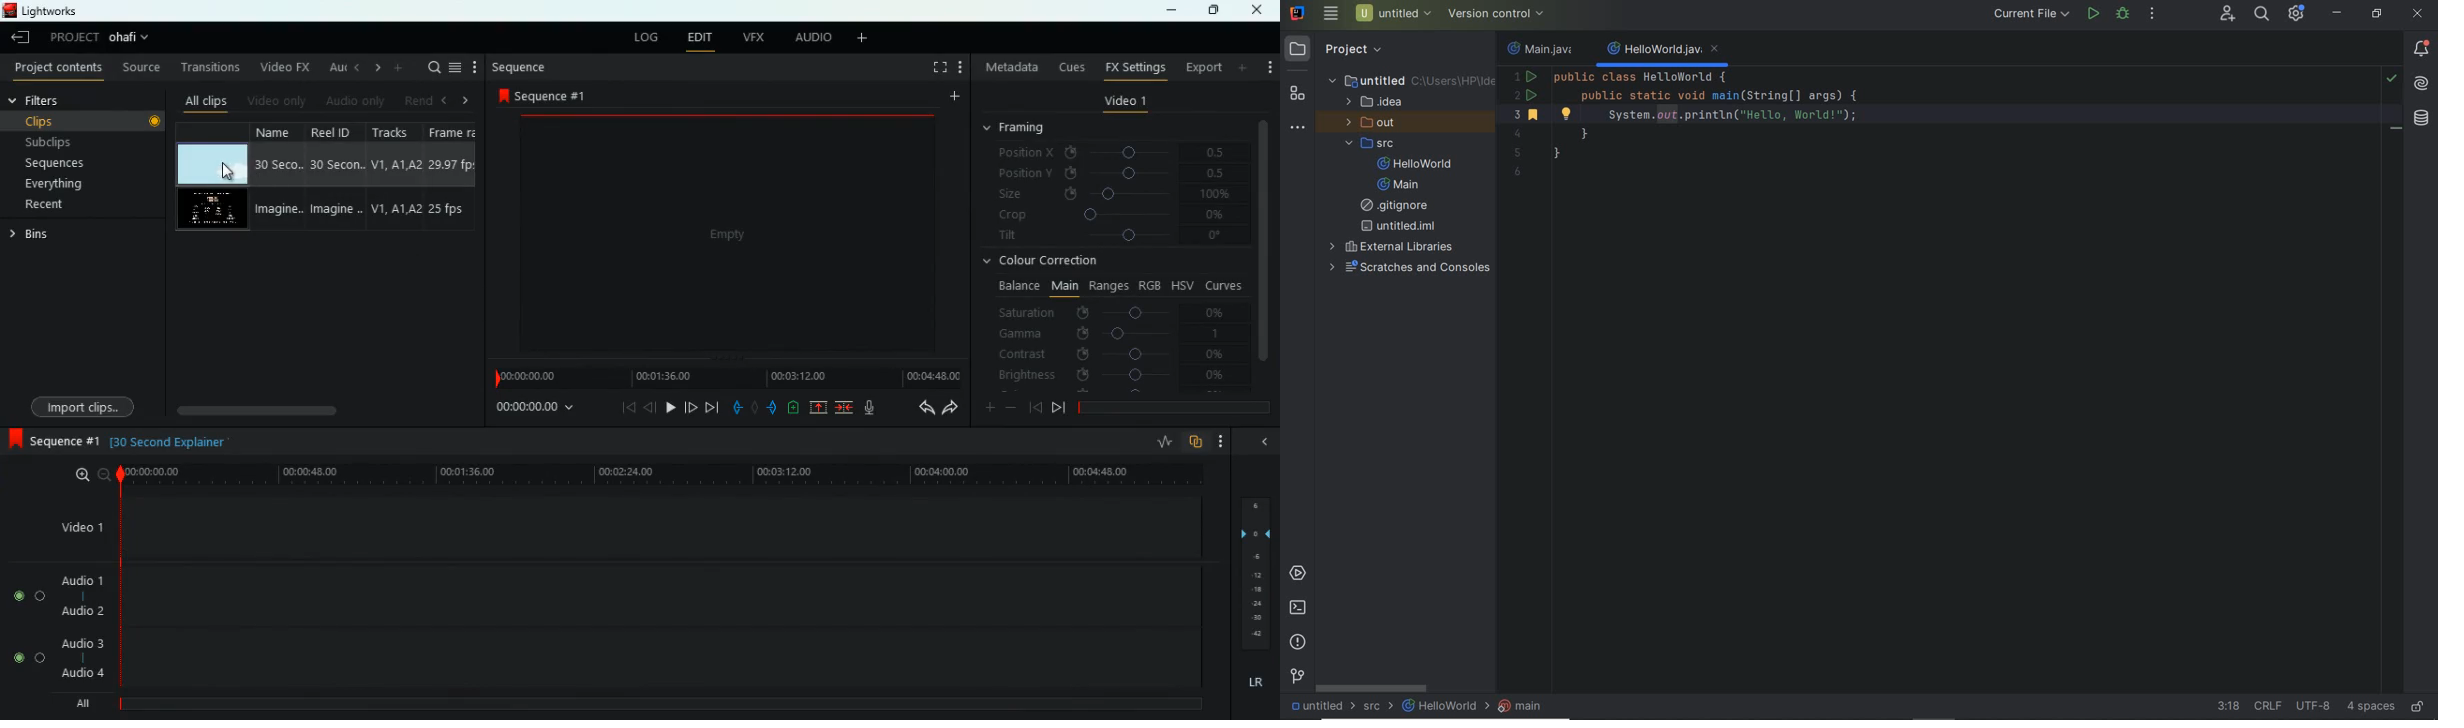 Image resolution: width=2464 pixels, height=728 pixels. I want to click on forward, so click(950, 408).